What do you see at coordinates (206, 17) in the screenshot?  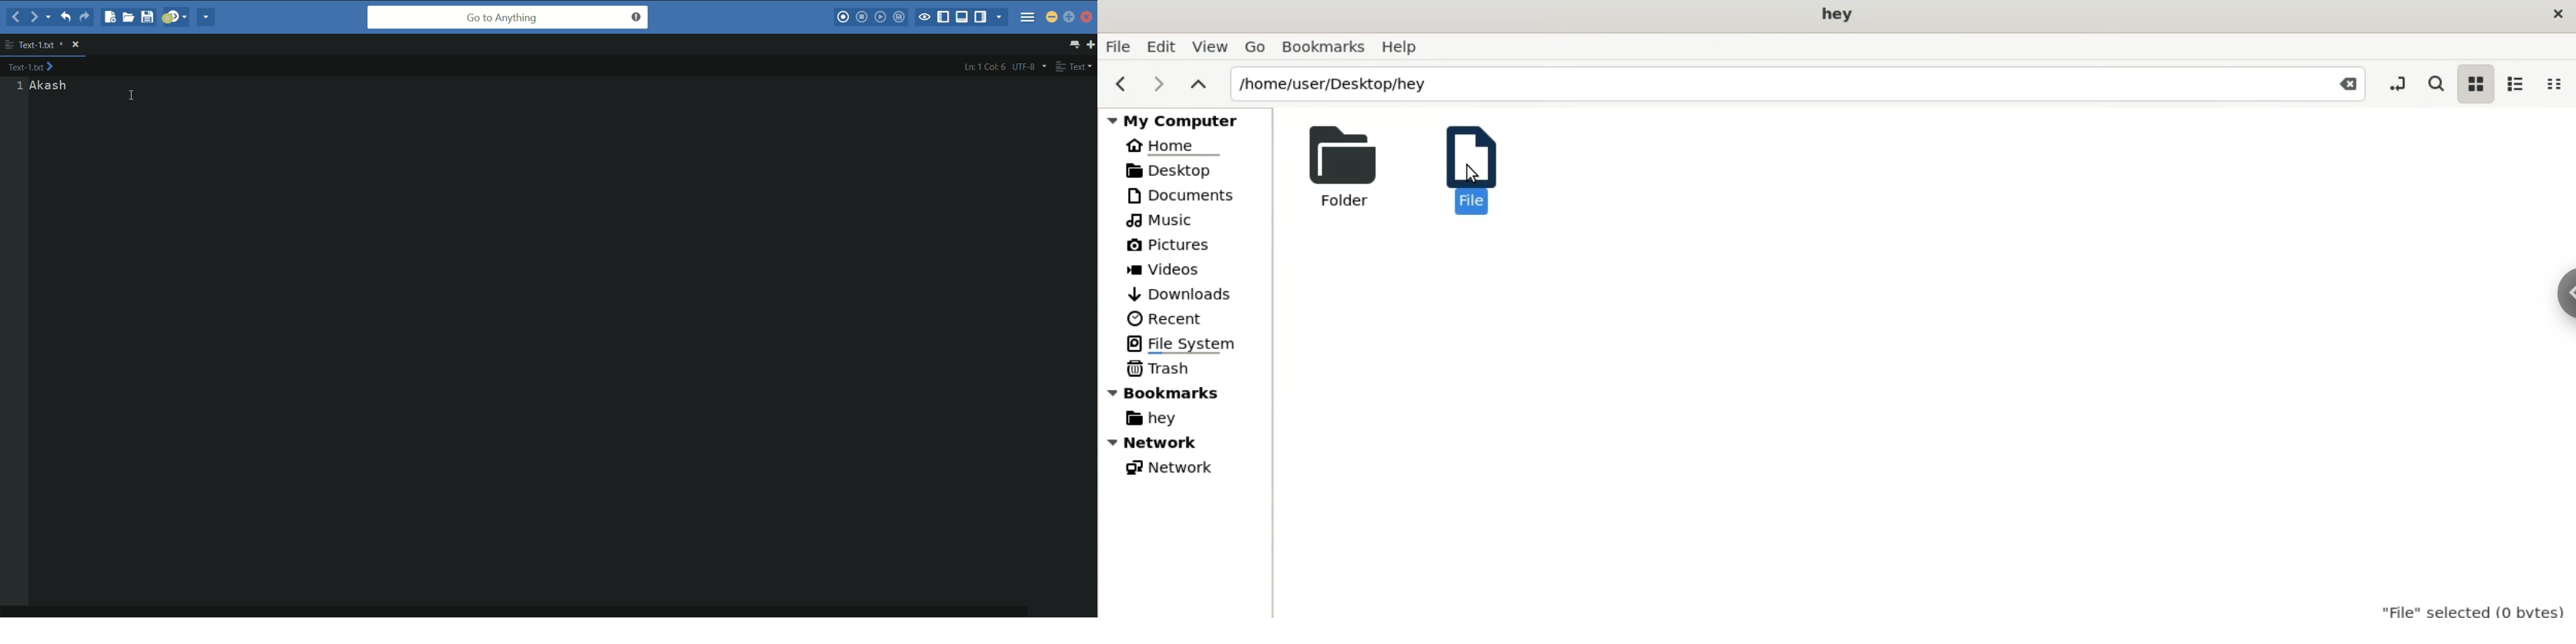 I see `share current file` at bounding box center [206, 17].